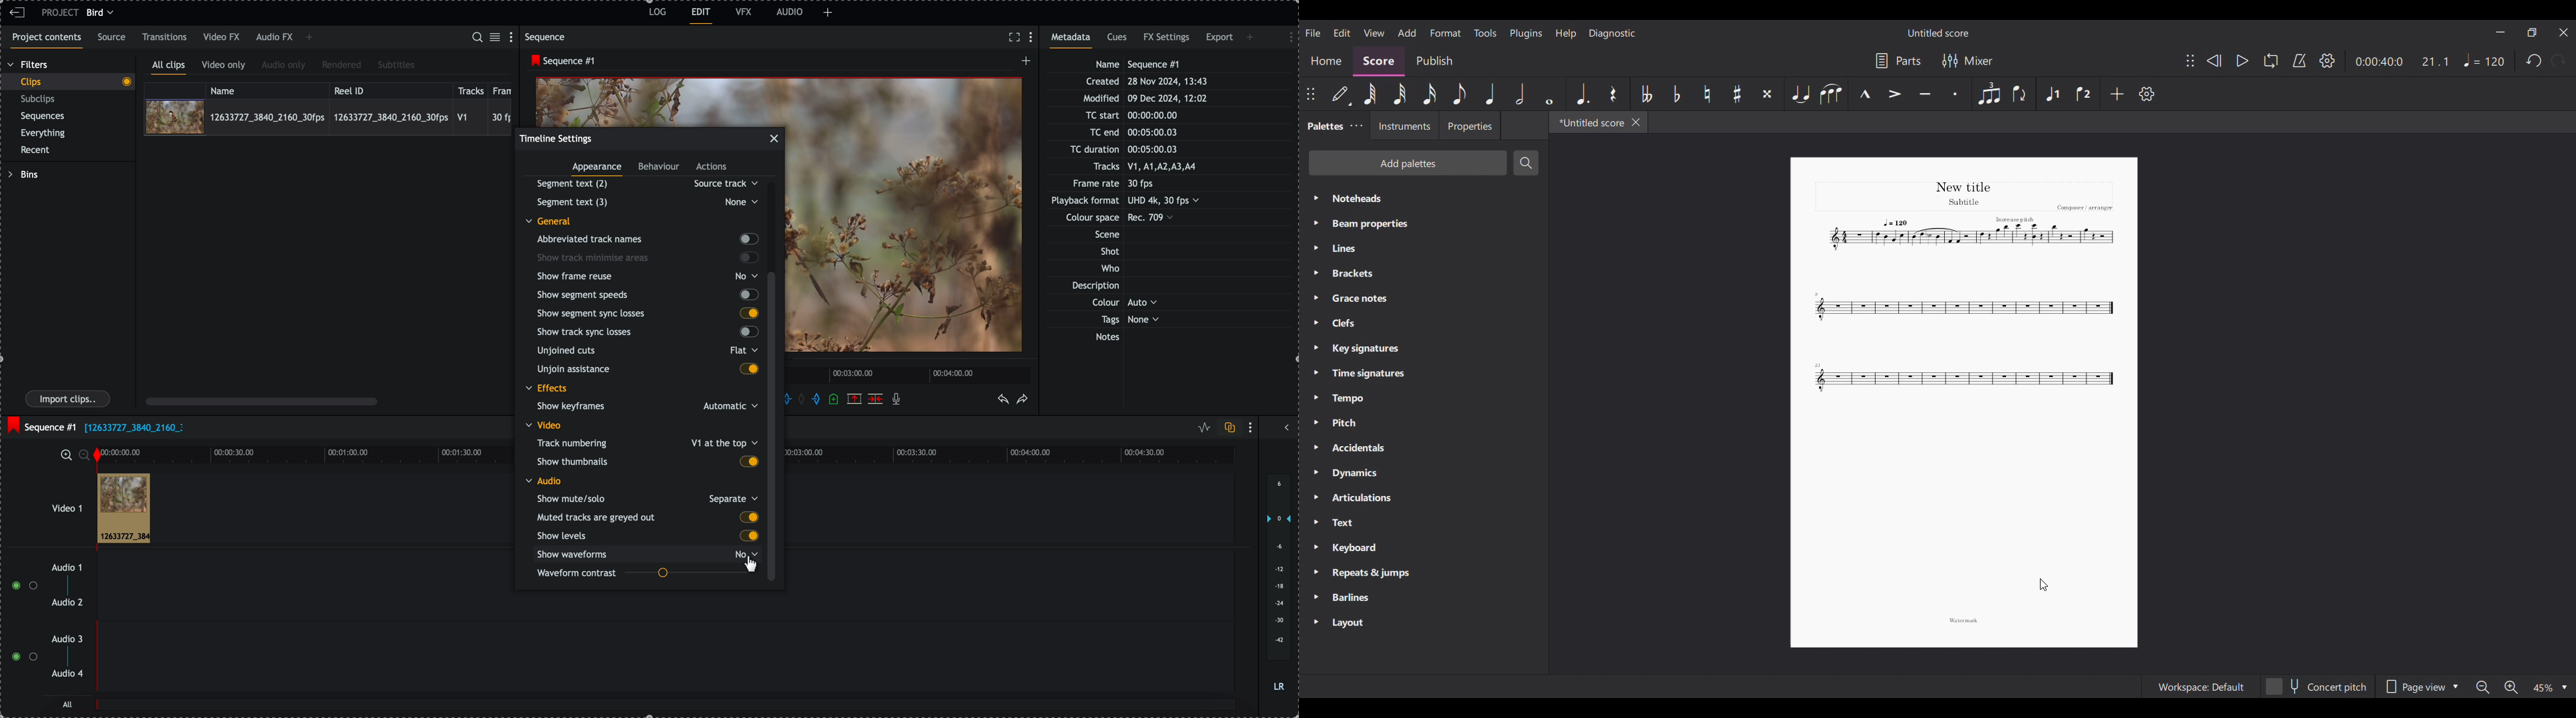 The width and height of the screenshot is (2576, 728). I want to click on general, so click(556, 221).